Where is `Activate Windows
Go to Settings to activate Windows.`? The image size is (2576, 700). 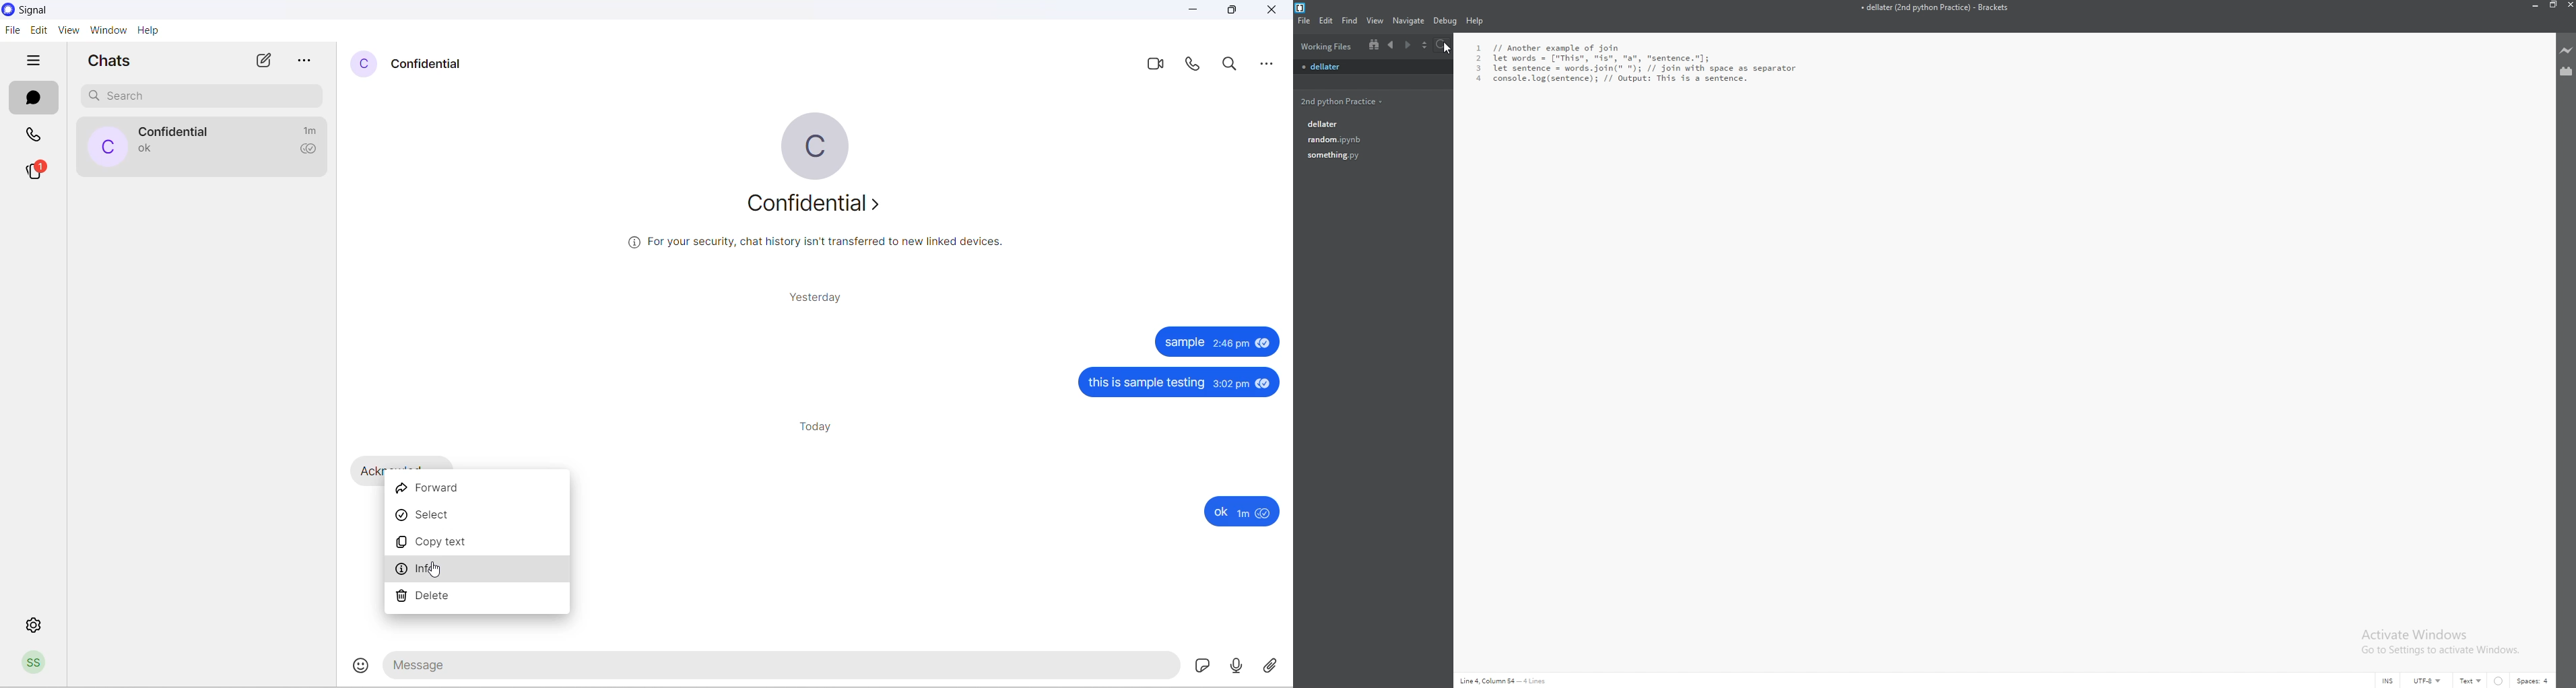 Activate Windows
Go to Settings to activate Windows. is located at coordinates (2444, 639).